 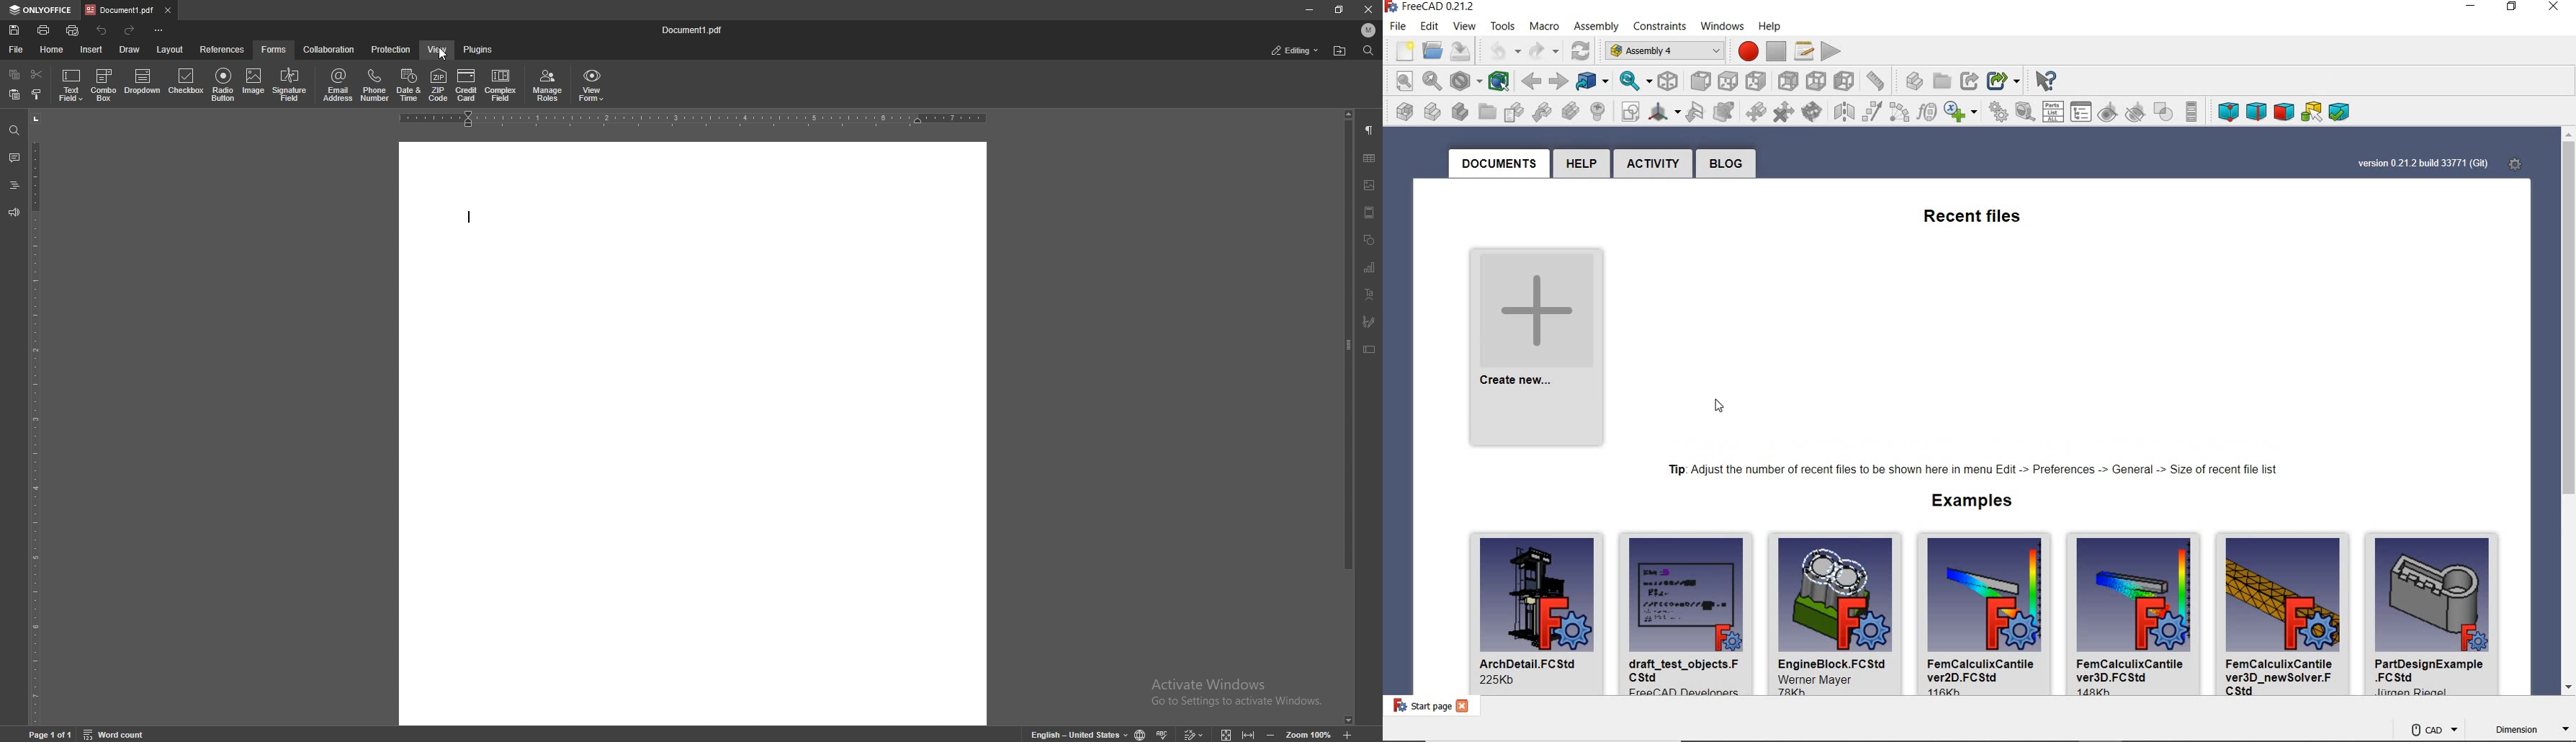 What do you see at coordinates (2424, 161) in the screenshot?
I see `system version info` at bounding box center [2424, 161].